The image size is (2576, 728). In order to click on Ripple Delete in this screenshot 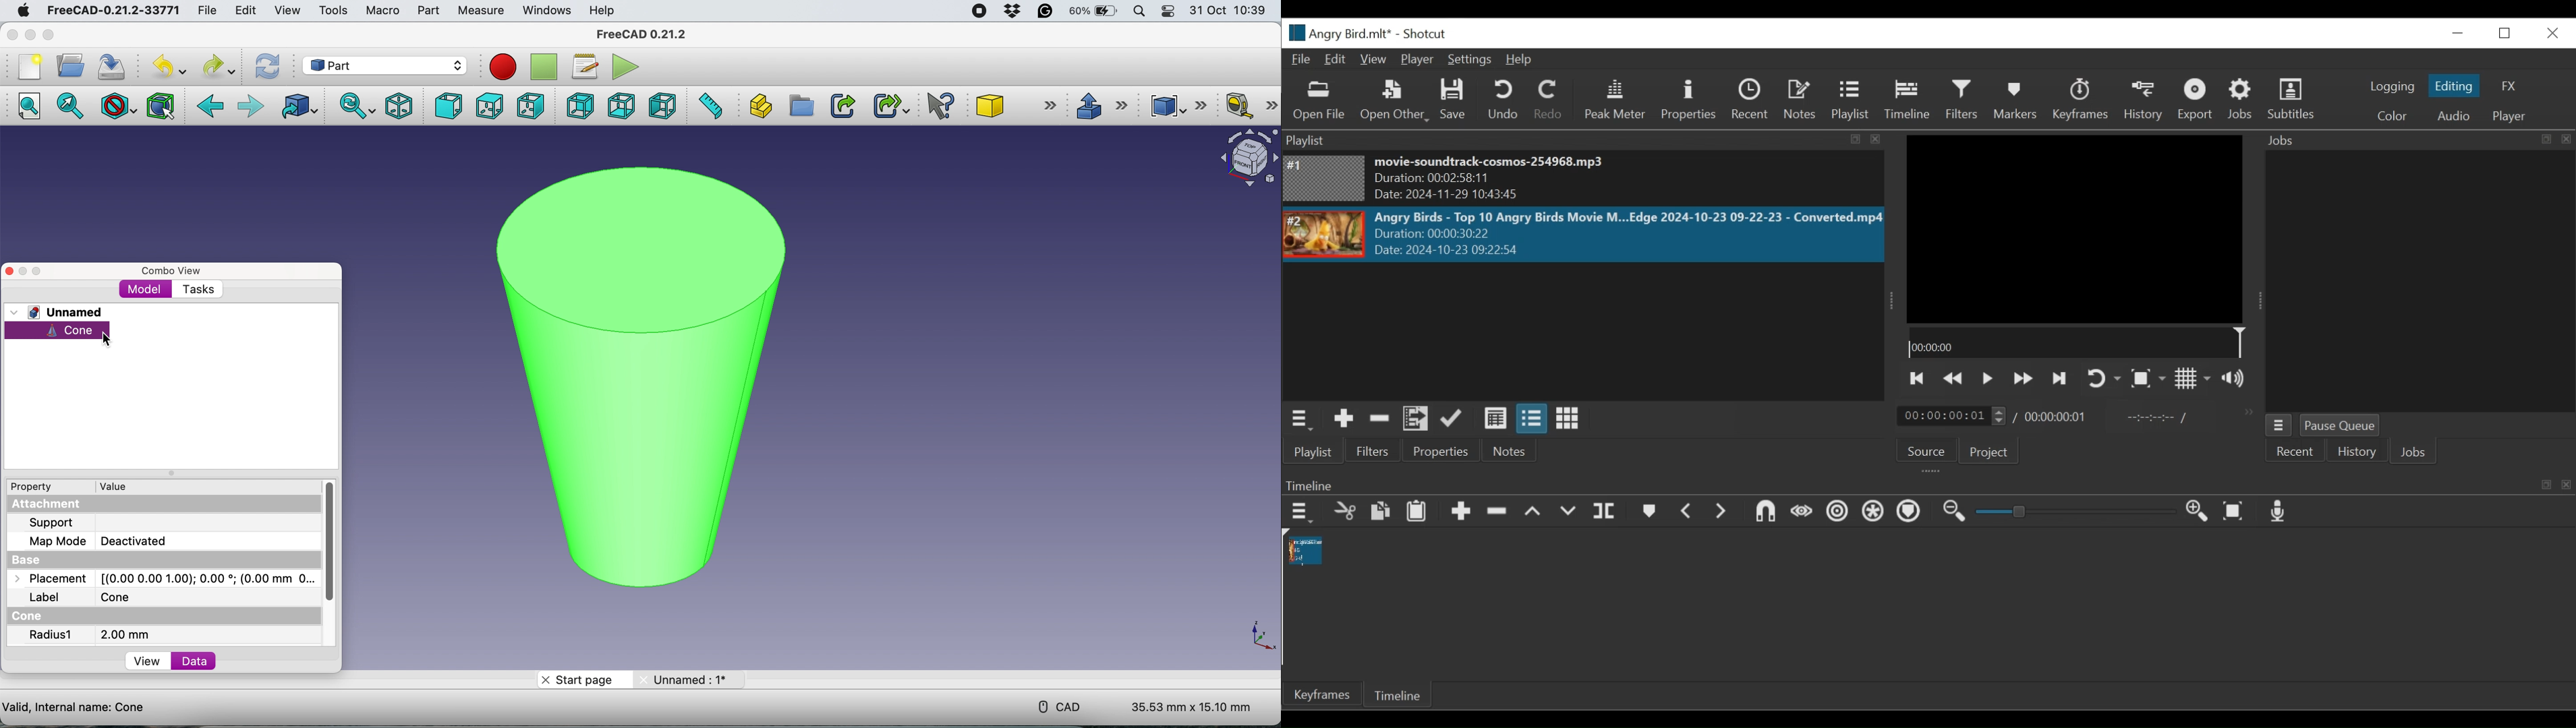, I will do `click(1497, 512)`.